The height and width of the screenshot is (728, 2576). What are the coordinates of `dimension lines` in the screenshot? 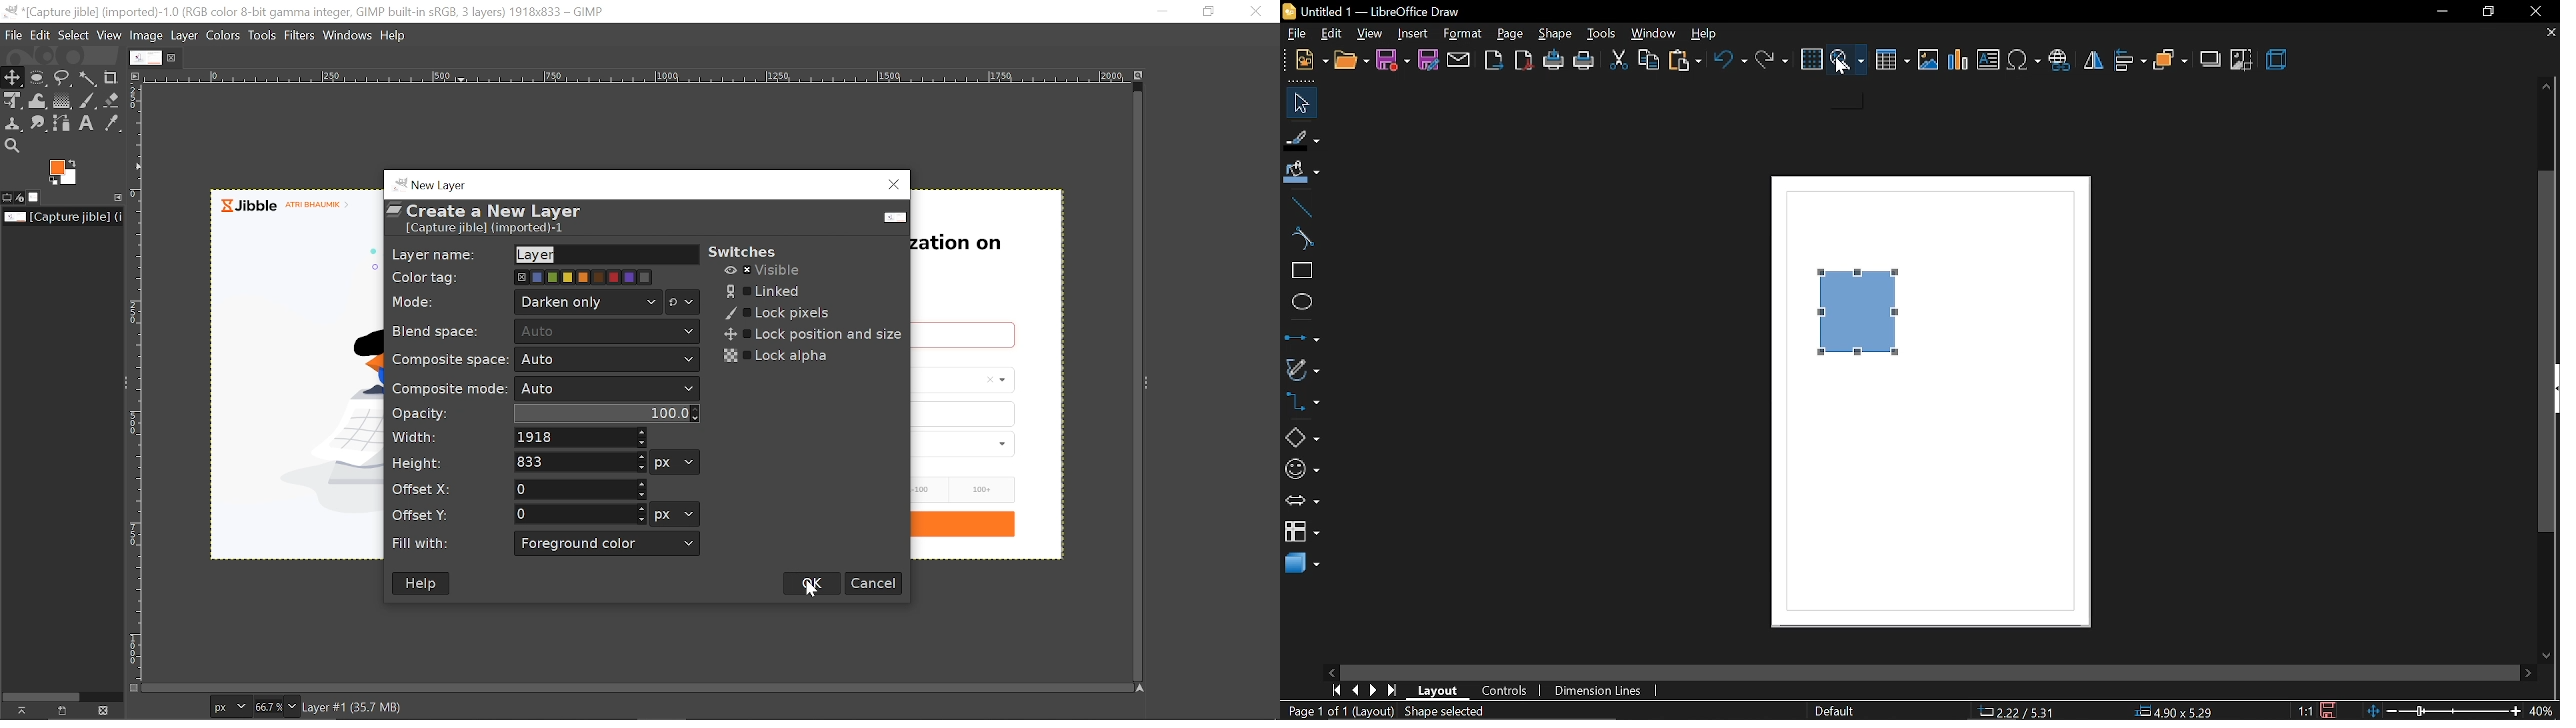 It's located at (1594, 691).